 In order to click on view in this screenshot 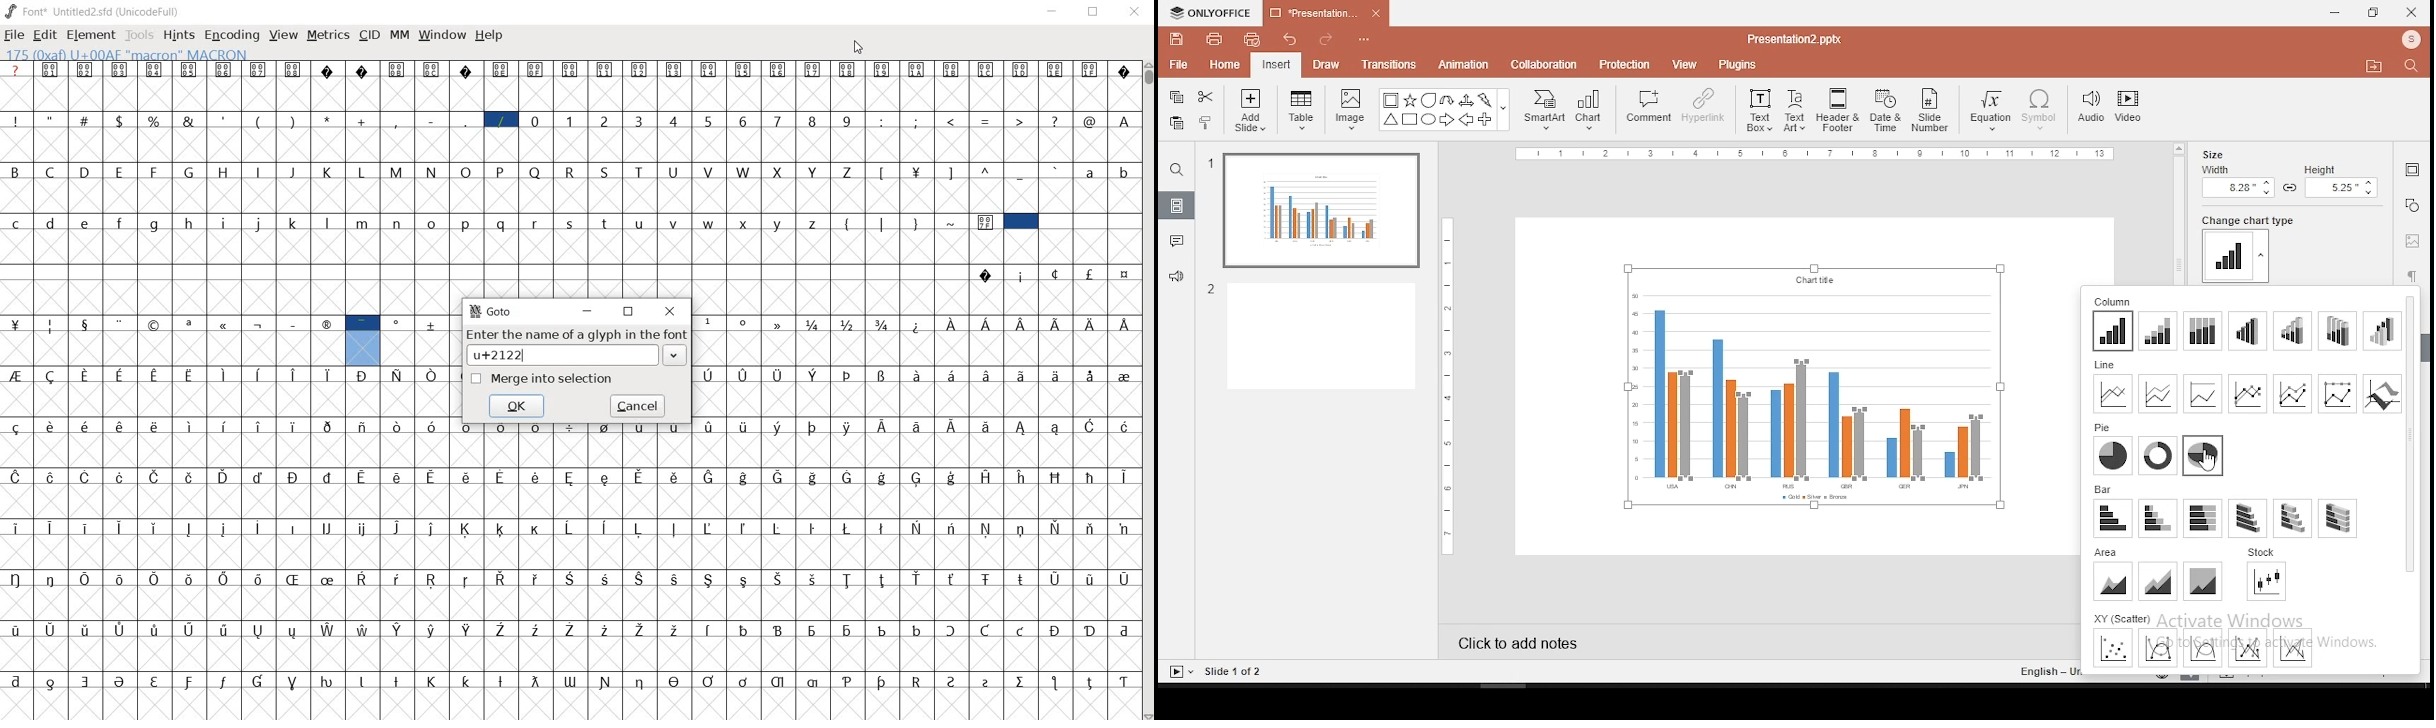, I will do `click(1686, 63)`.